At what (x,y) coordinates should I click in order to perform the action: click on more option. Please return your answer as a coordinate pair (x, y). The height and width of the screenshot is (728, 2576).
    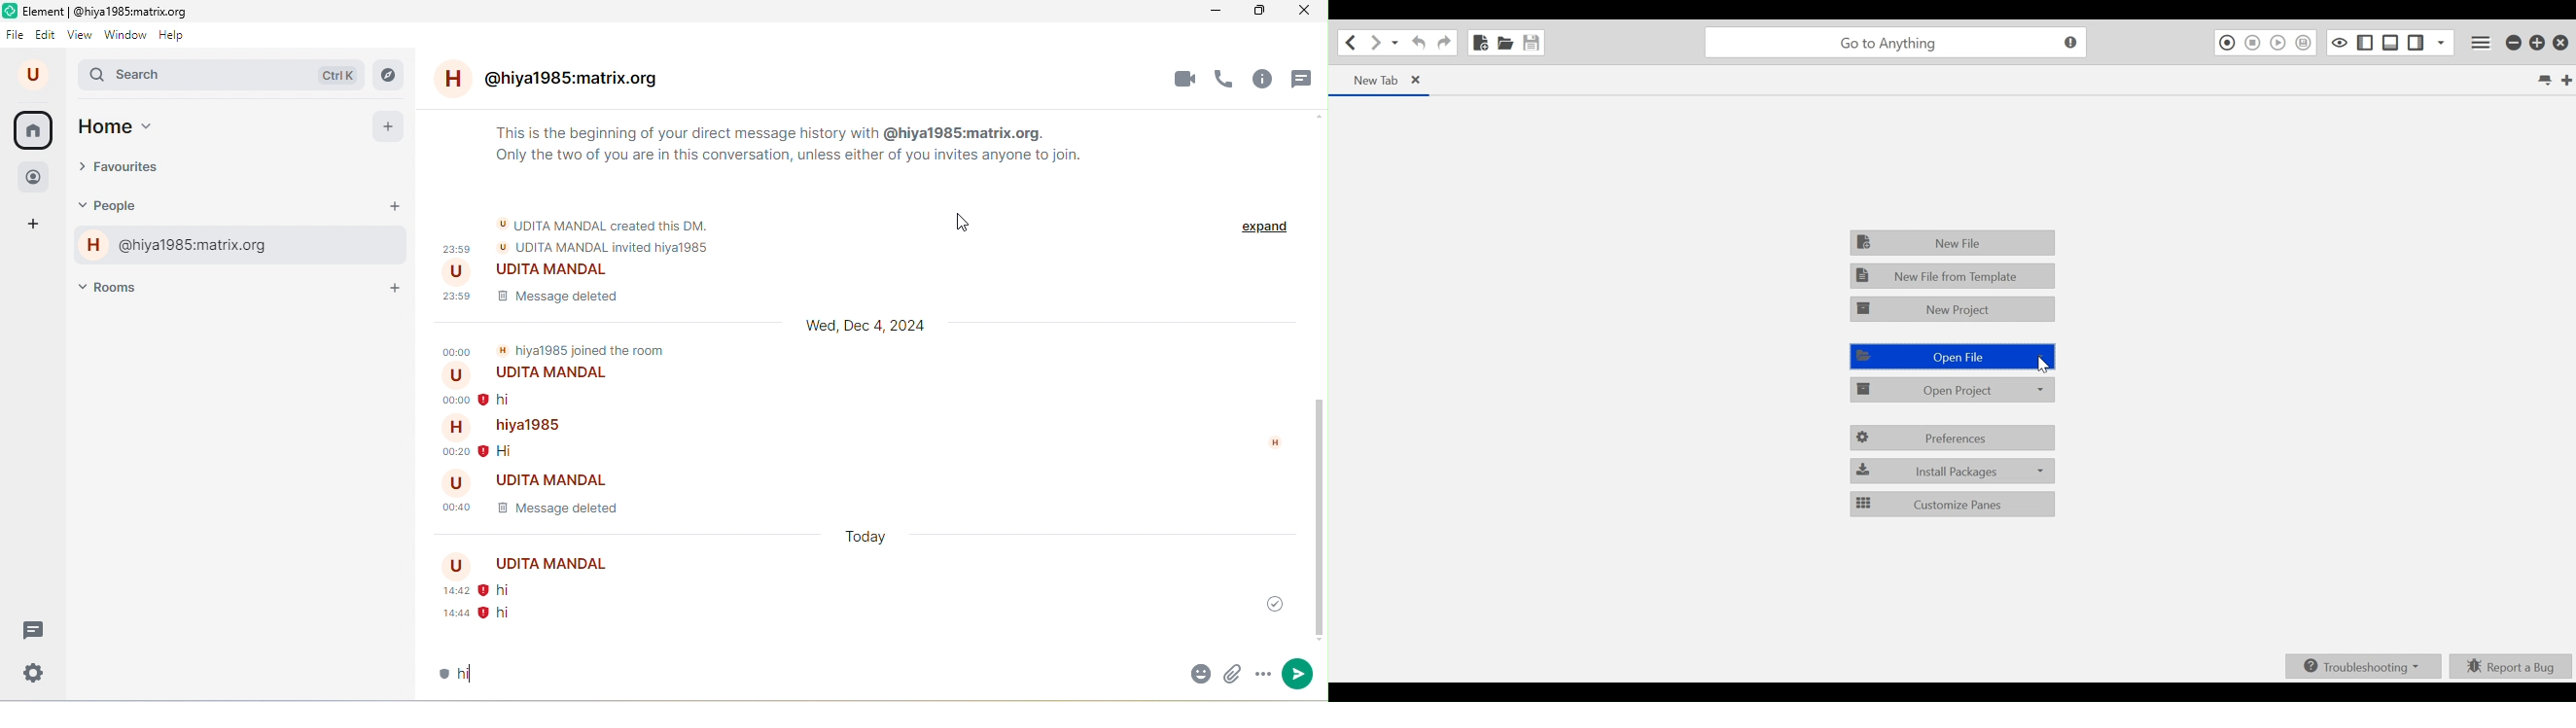
    Looking at the image, I should click on (1261, 679).